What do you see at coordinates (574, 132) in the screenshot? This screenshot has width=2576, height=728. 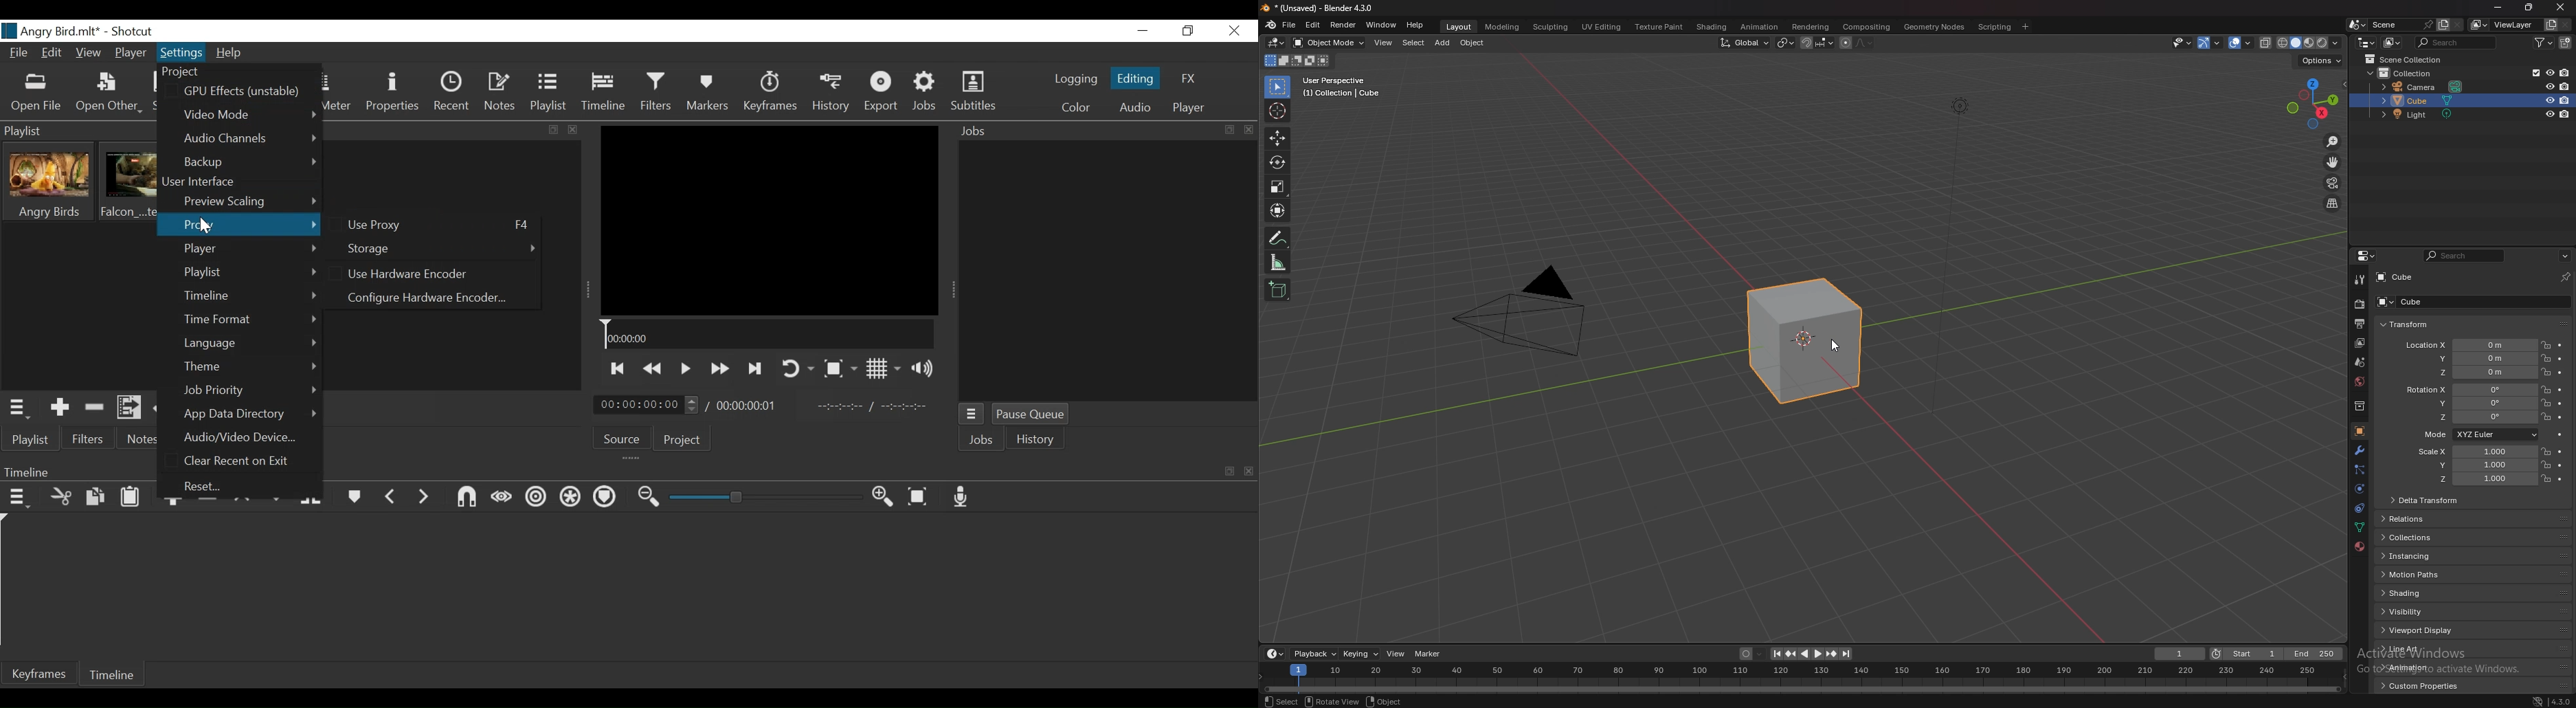 I see `close` at bounding box center [574, 132].